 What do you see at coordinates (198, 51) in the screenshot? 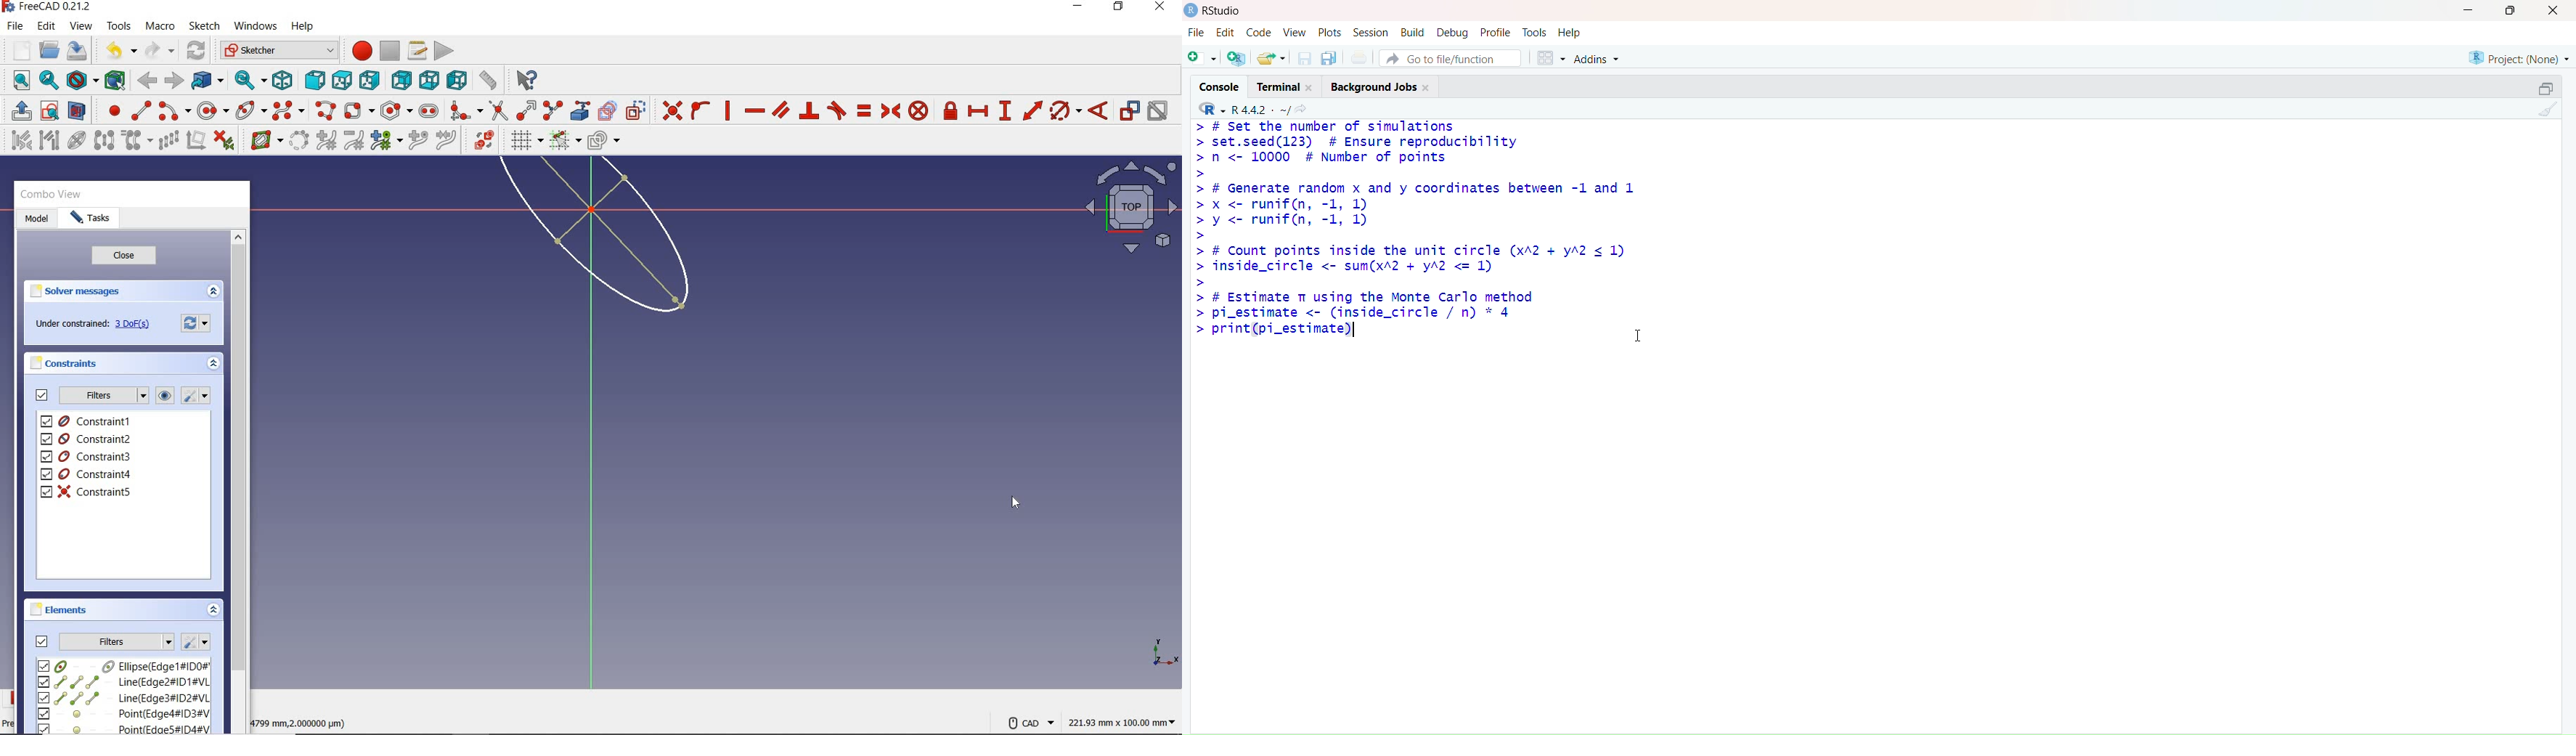
I see `refresh` at bounding box center [198, 51].